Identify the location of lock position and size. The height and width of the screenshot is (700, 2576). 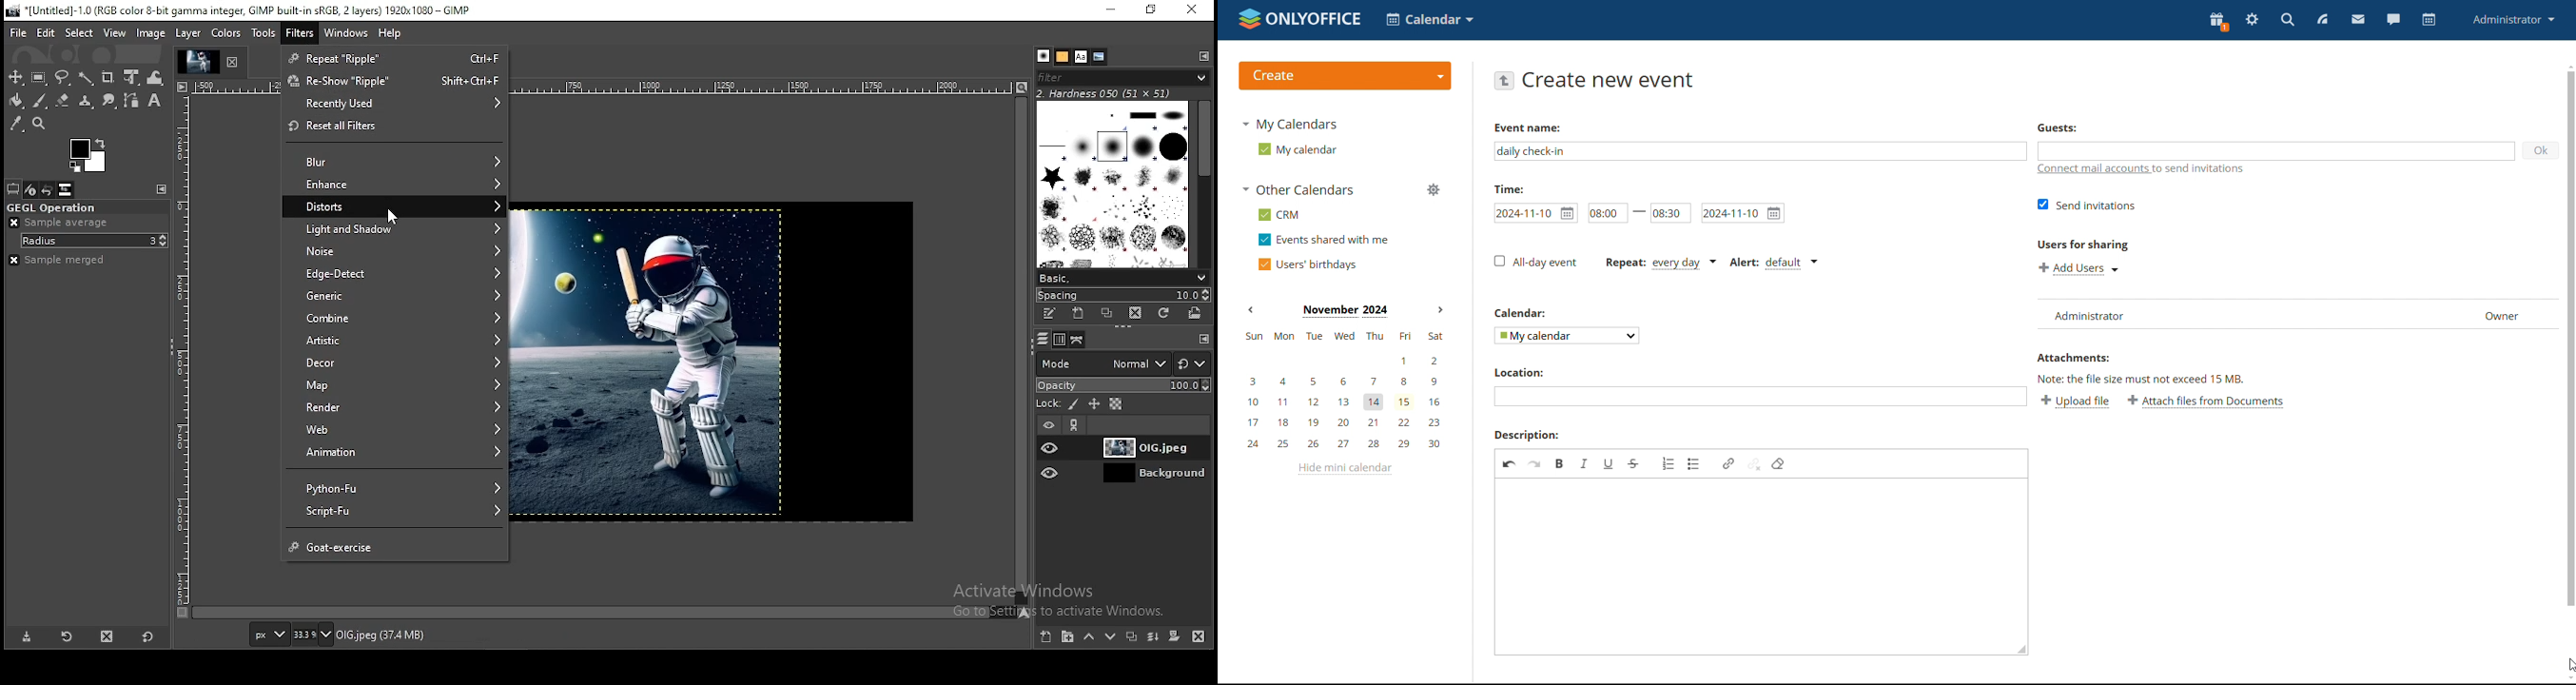
(1094, 404).